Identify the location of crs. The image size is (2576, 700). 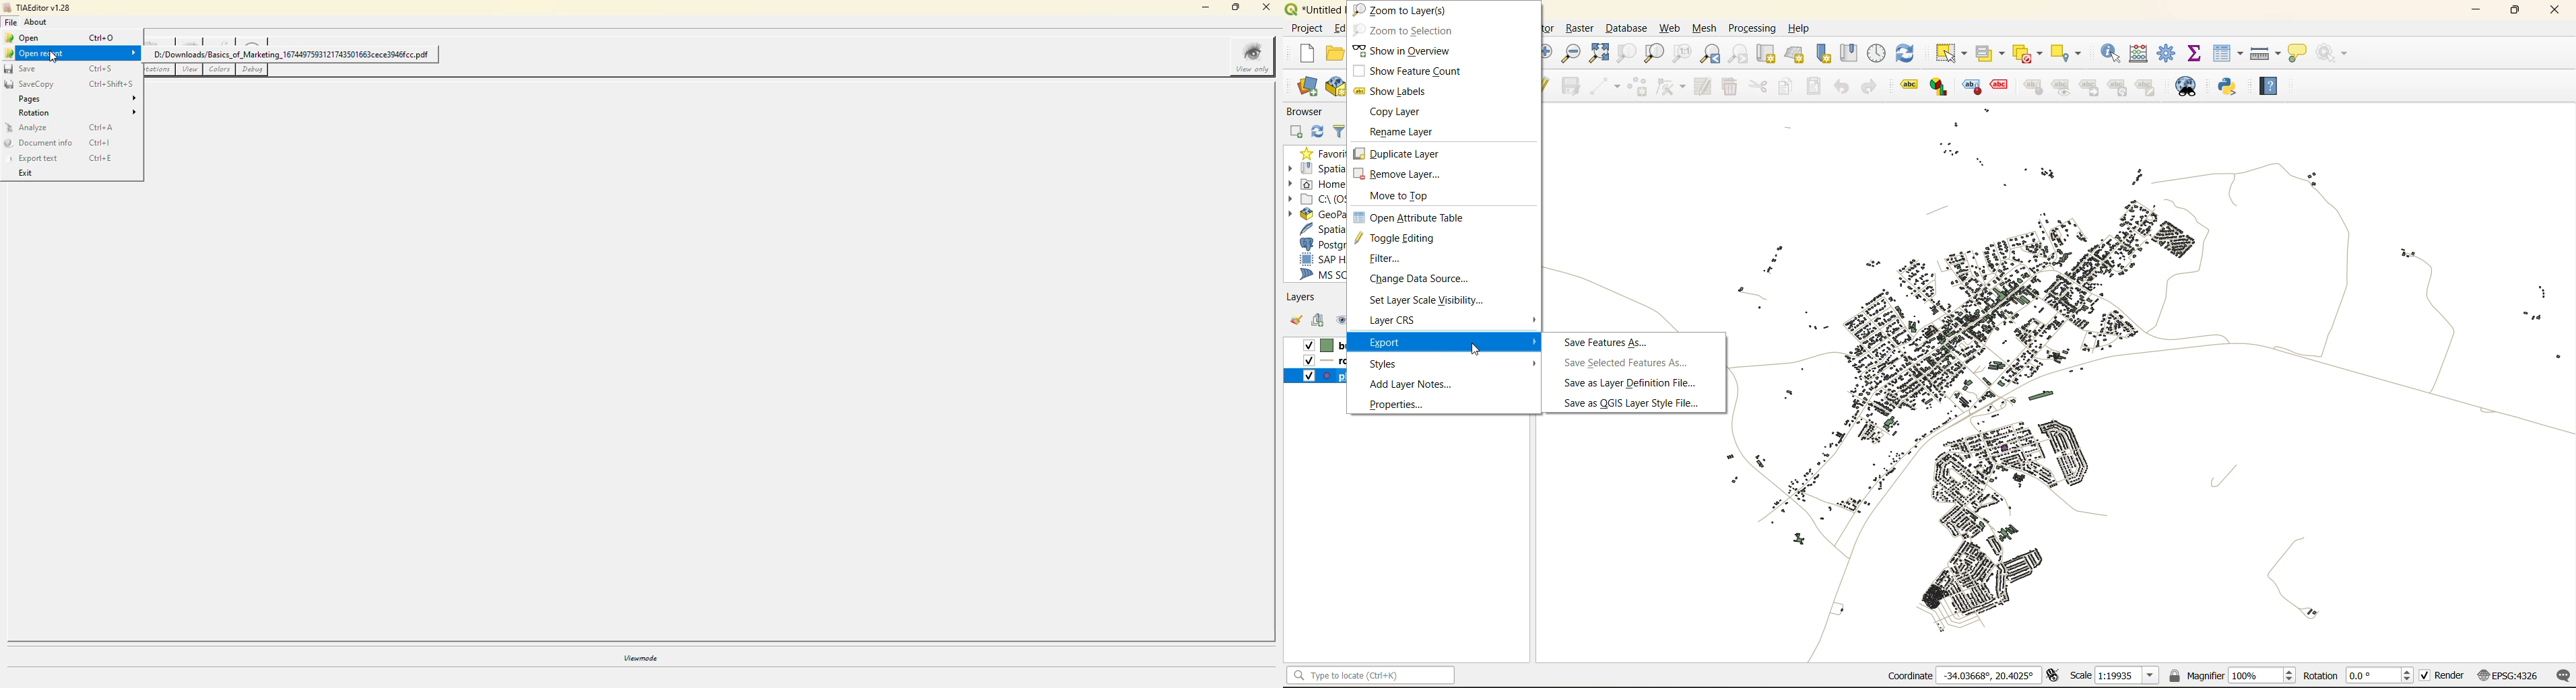
(2507, 677).